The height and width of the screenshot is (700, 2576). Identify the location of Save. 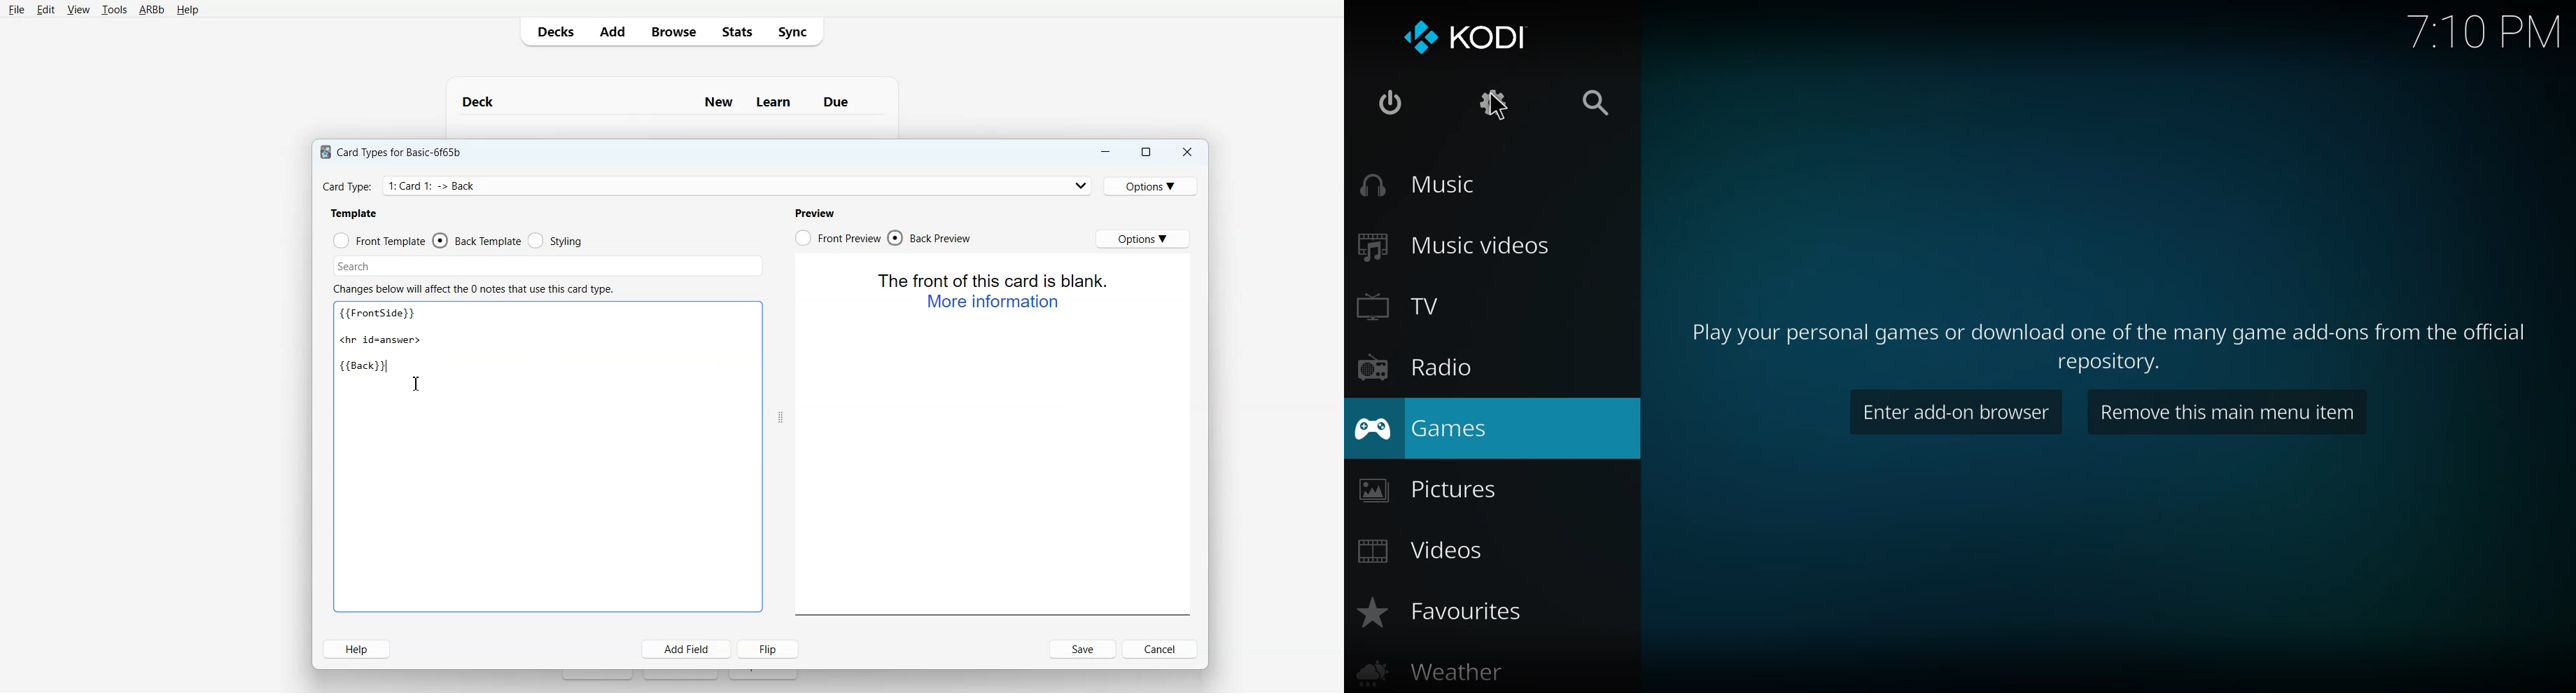
(1082, 649).